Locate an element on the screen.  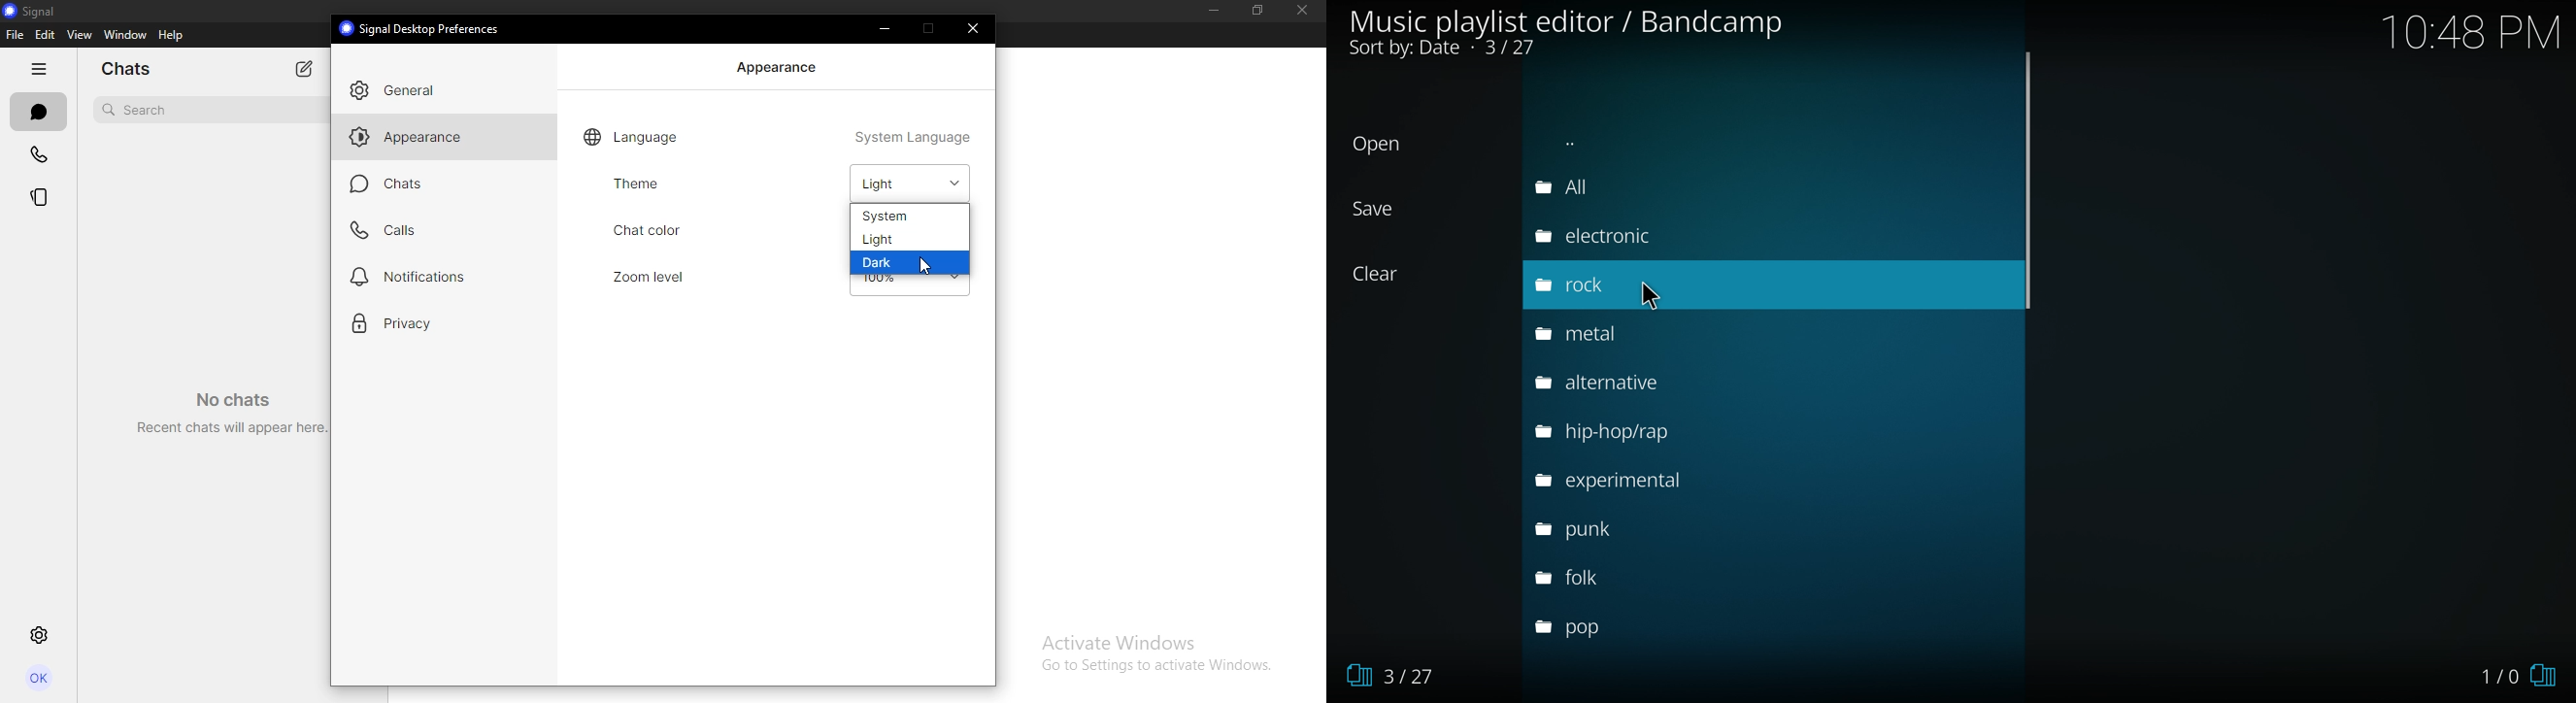
Clear is located at coordinates (1387, 274).